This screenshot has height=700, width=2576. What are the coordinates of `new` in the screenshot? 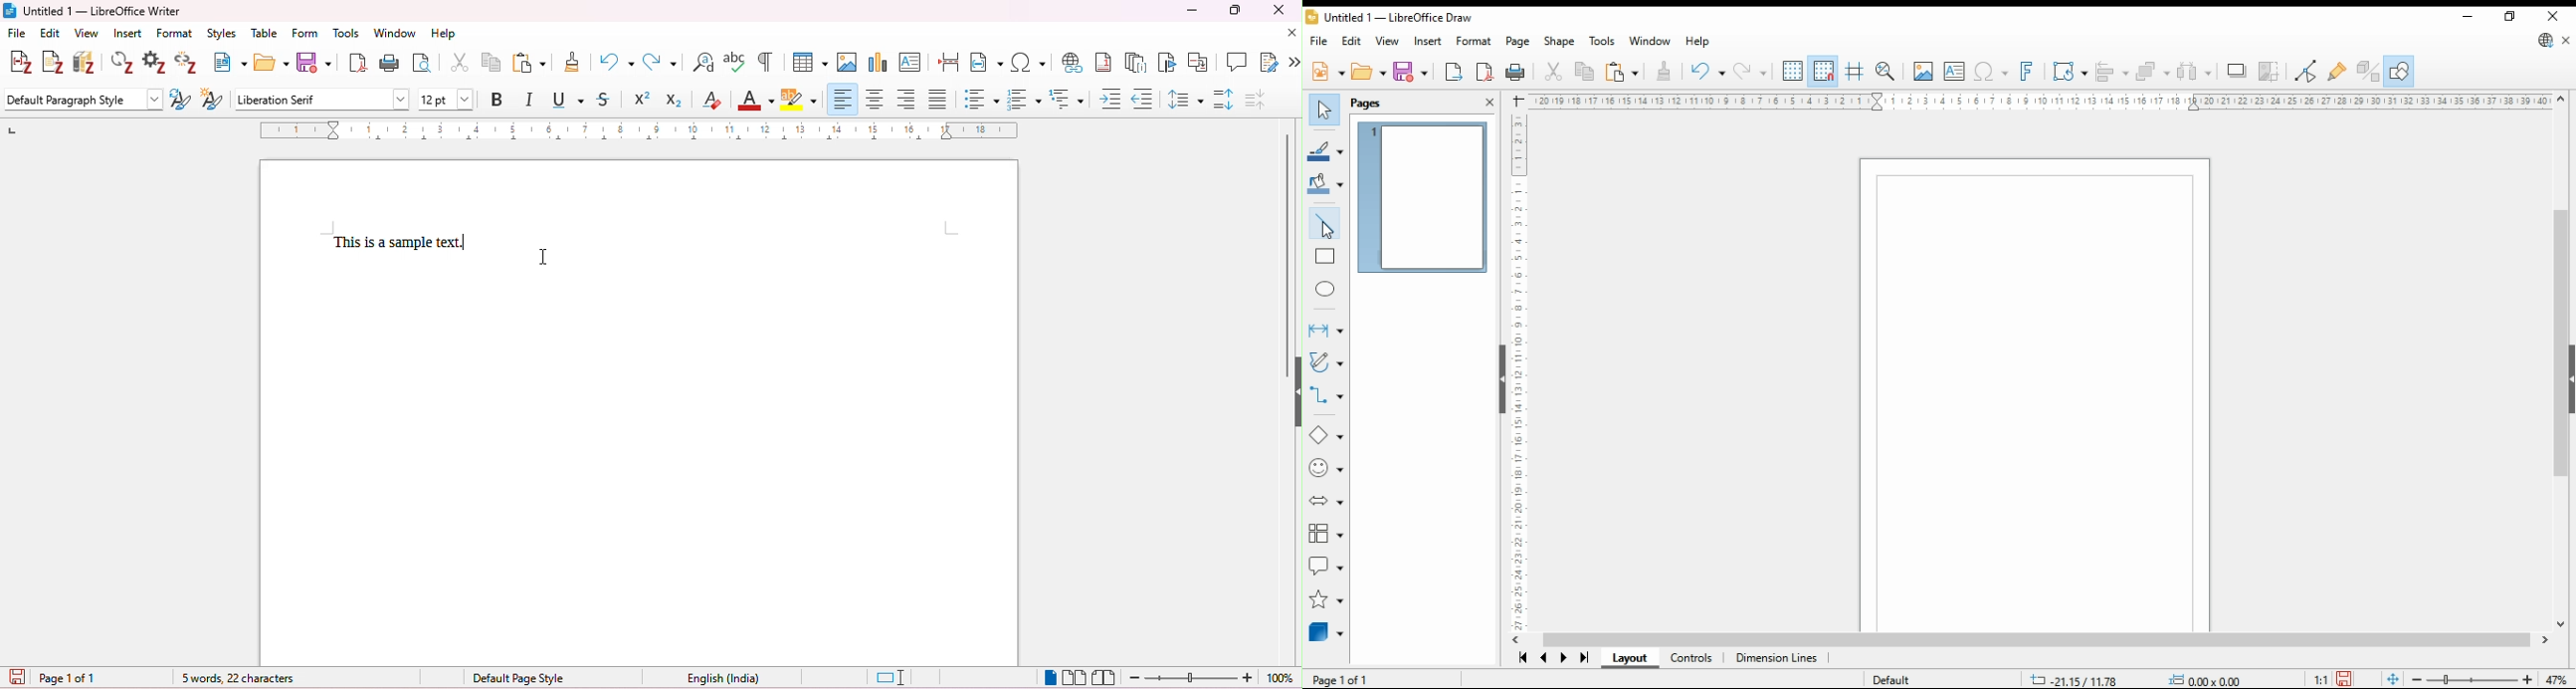 It's located at (231, 63).